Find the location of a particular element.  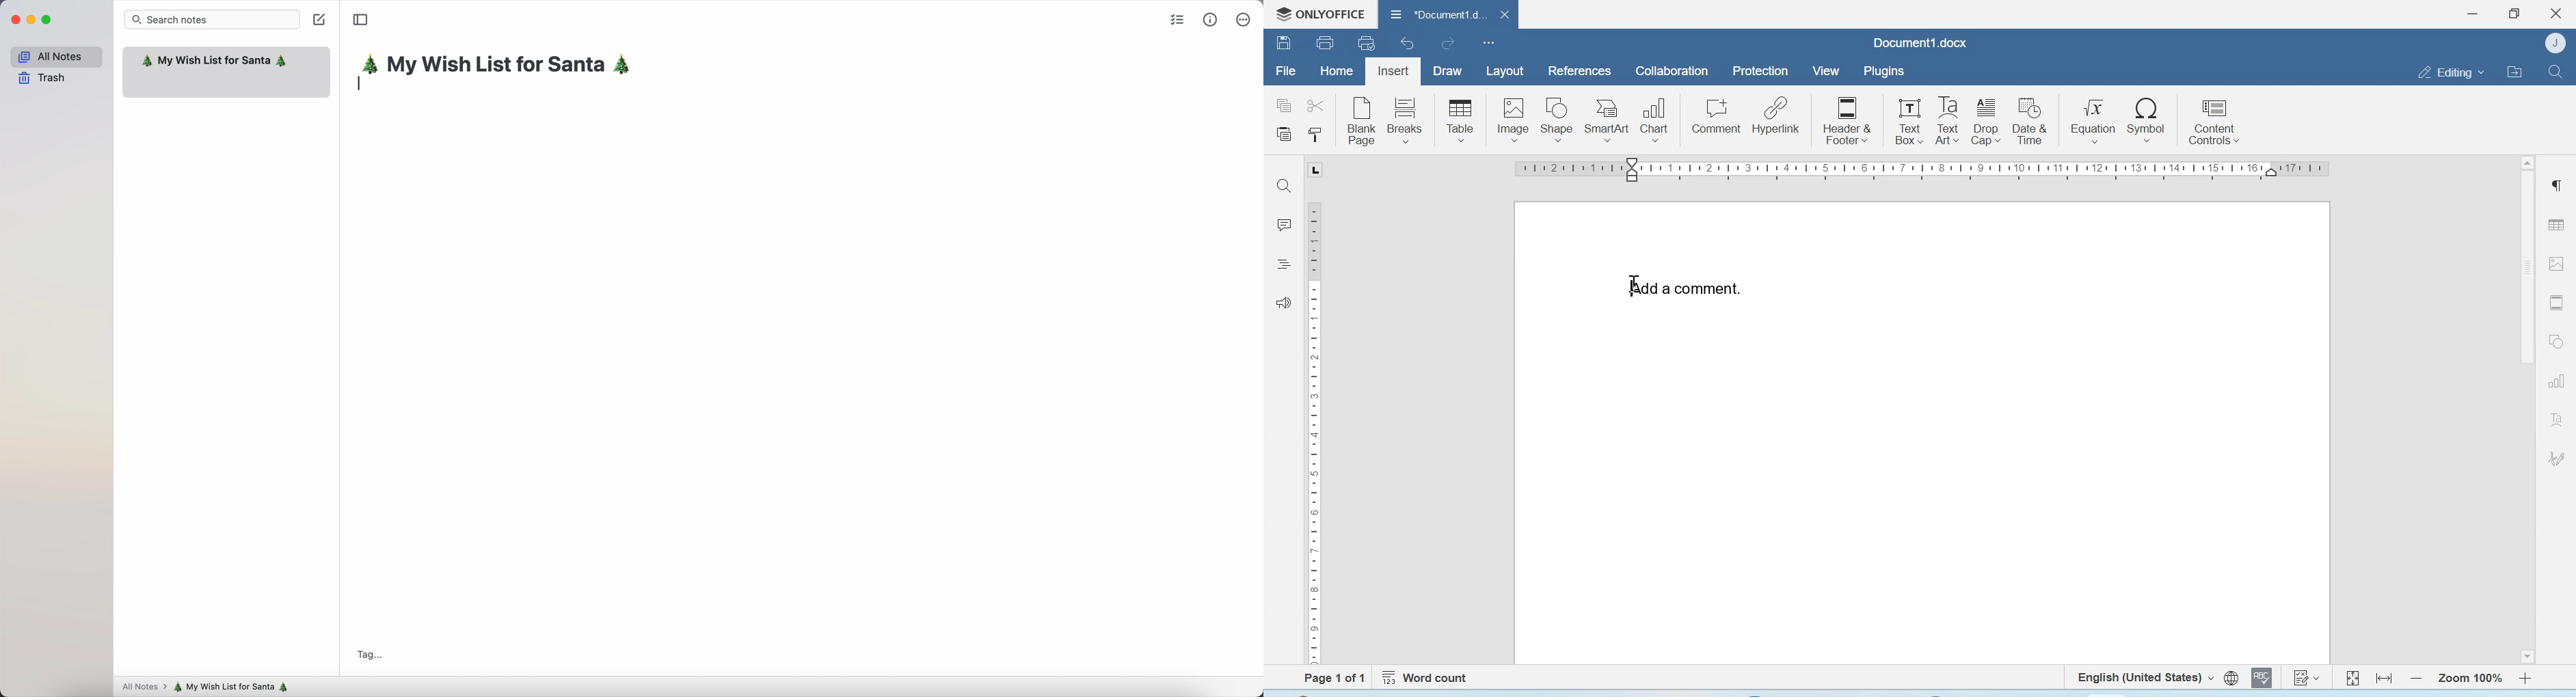

Blank page is located at coordinates (1363, 120).